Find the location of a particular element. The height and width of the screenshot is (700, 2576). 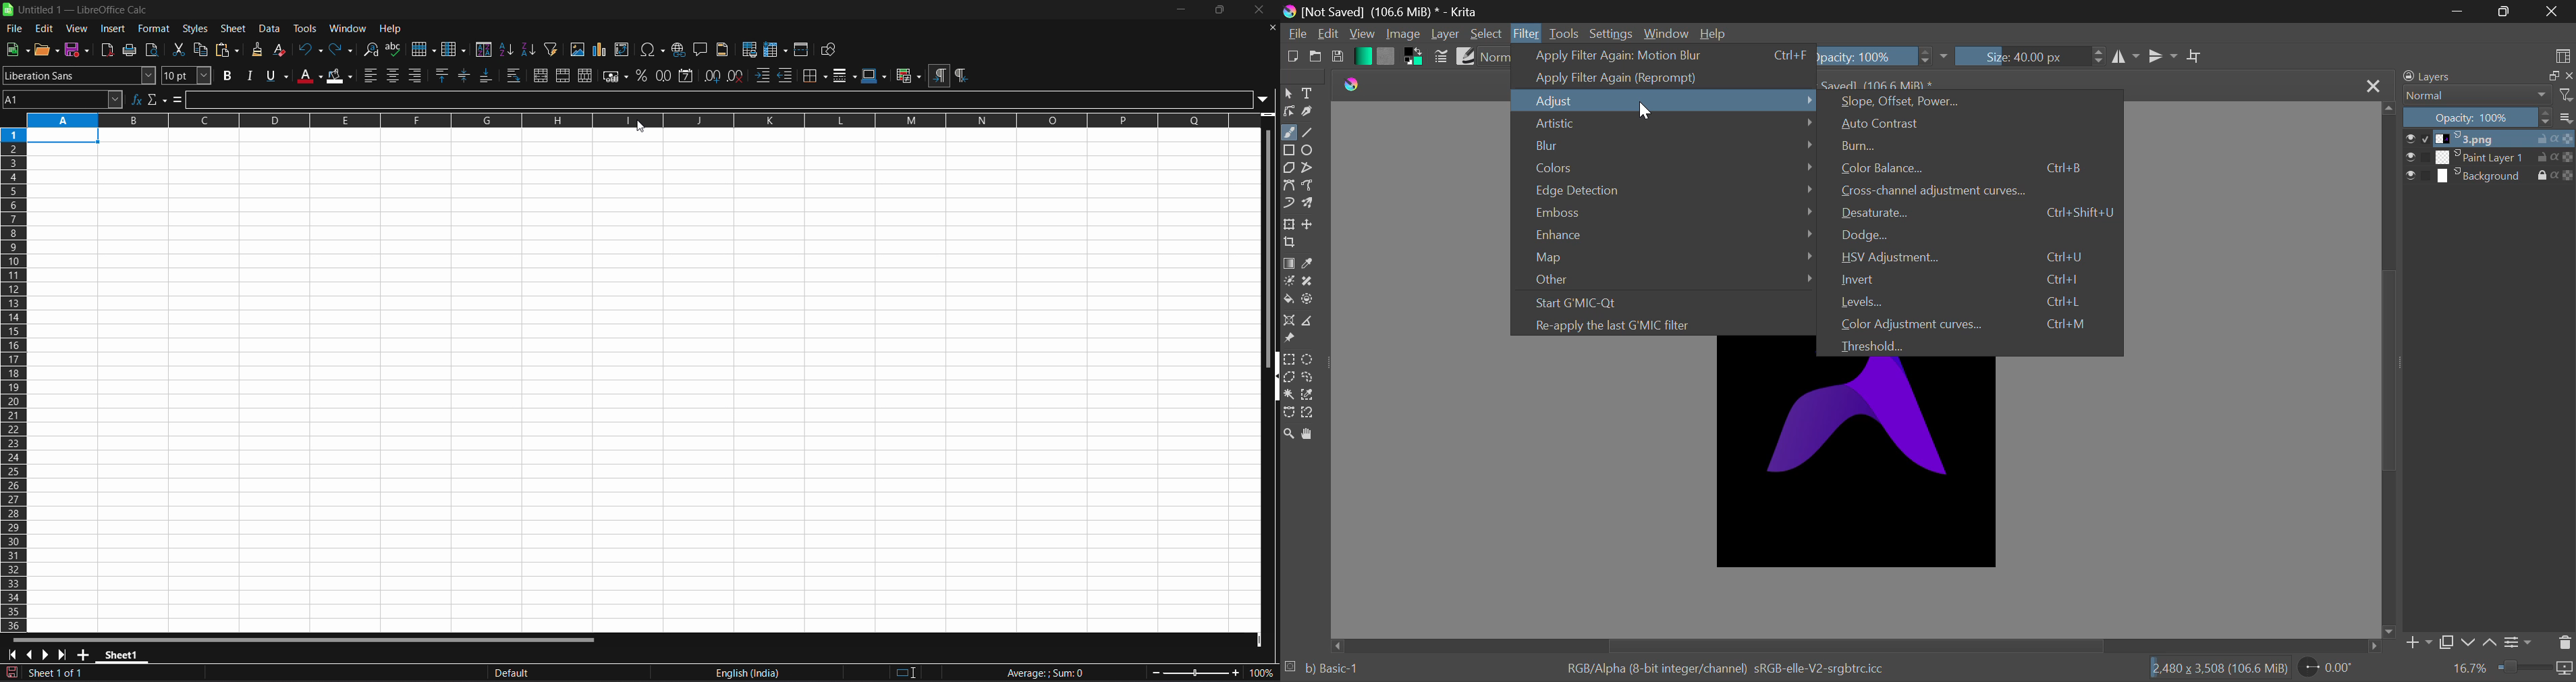

rows is located at coordinates (639, 119).